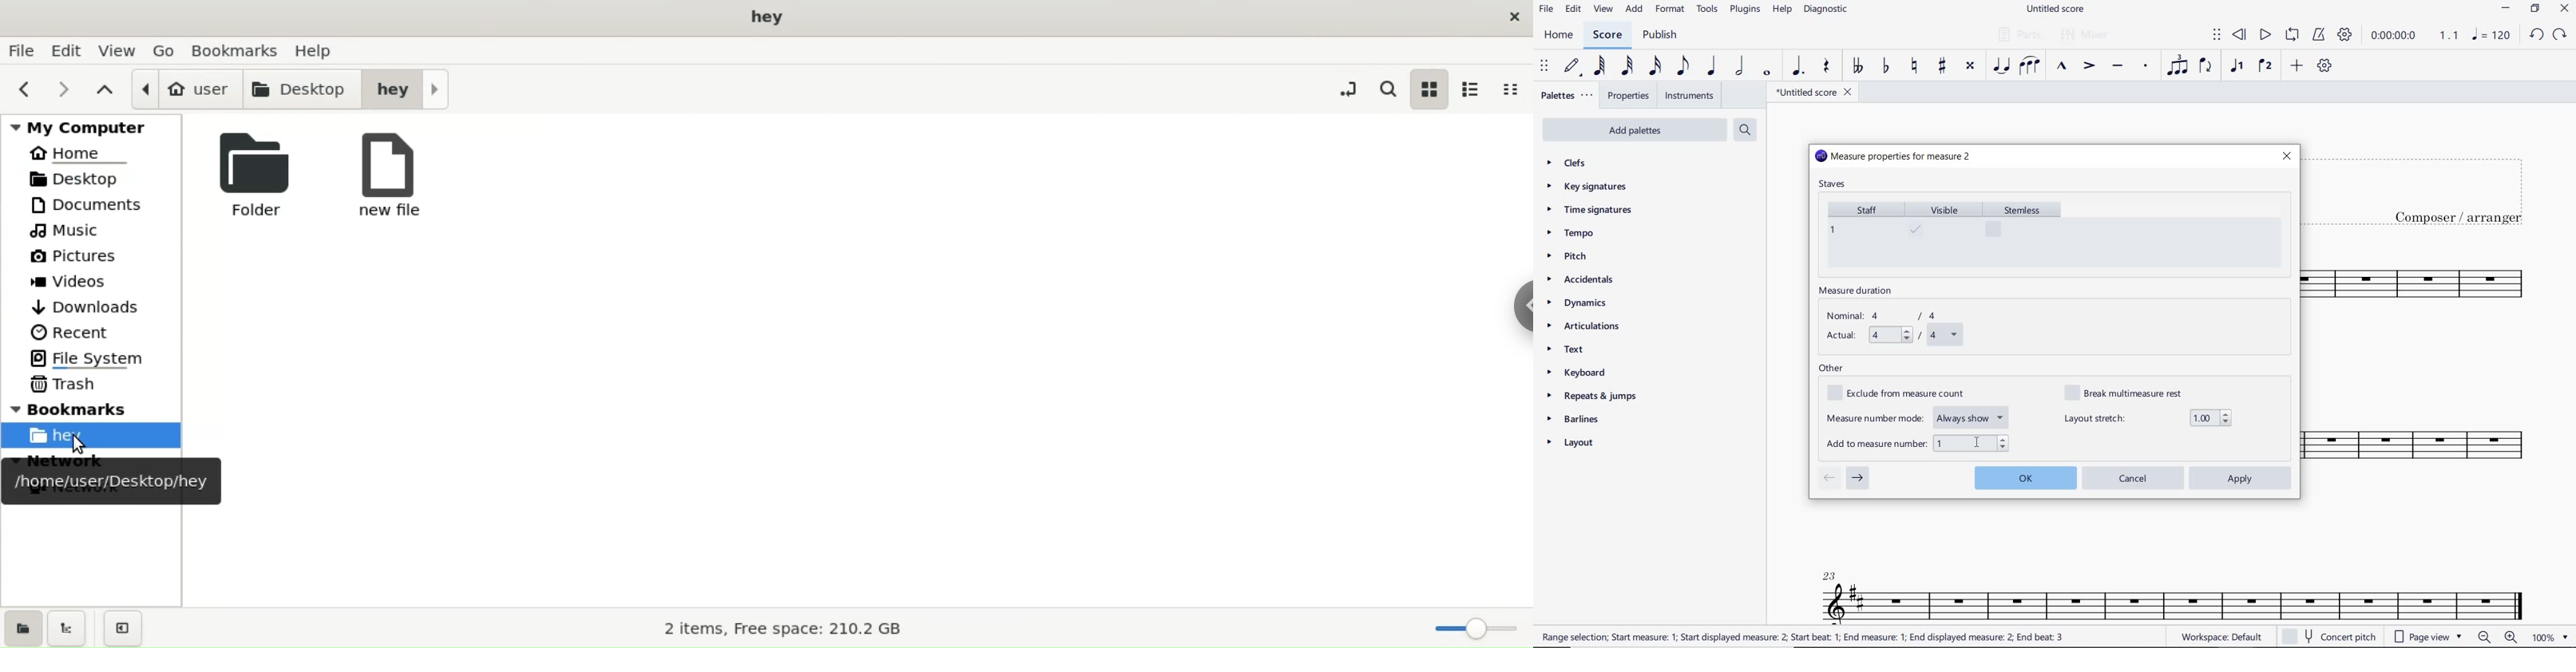 The width and height of the screenshot is (2576, 672). Describe the element at coordinates (1829, 10) in the screenshot. I see `DIAGNOSTIC` at that location.